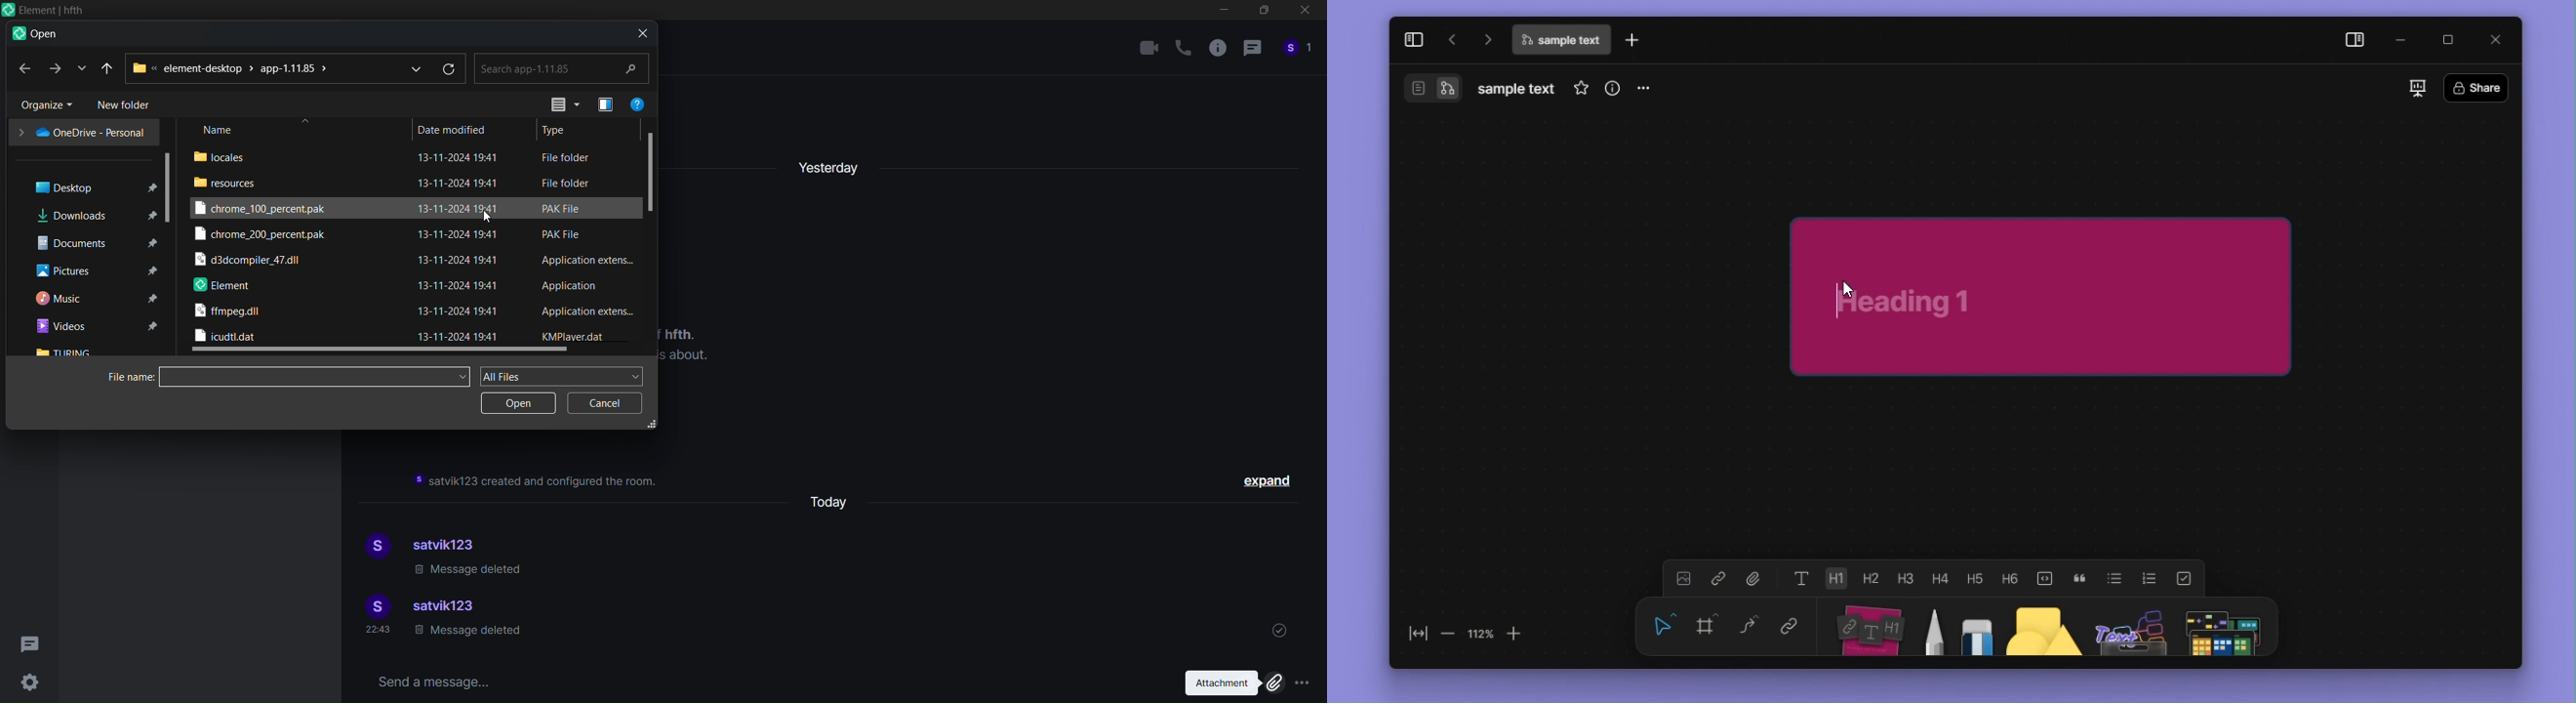 This screenshot has width=2576, height=728. What do you see at coordinates (462, 246) in the screenshot?
I see `date` at bounding box center [462, 246].